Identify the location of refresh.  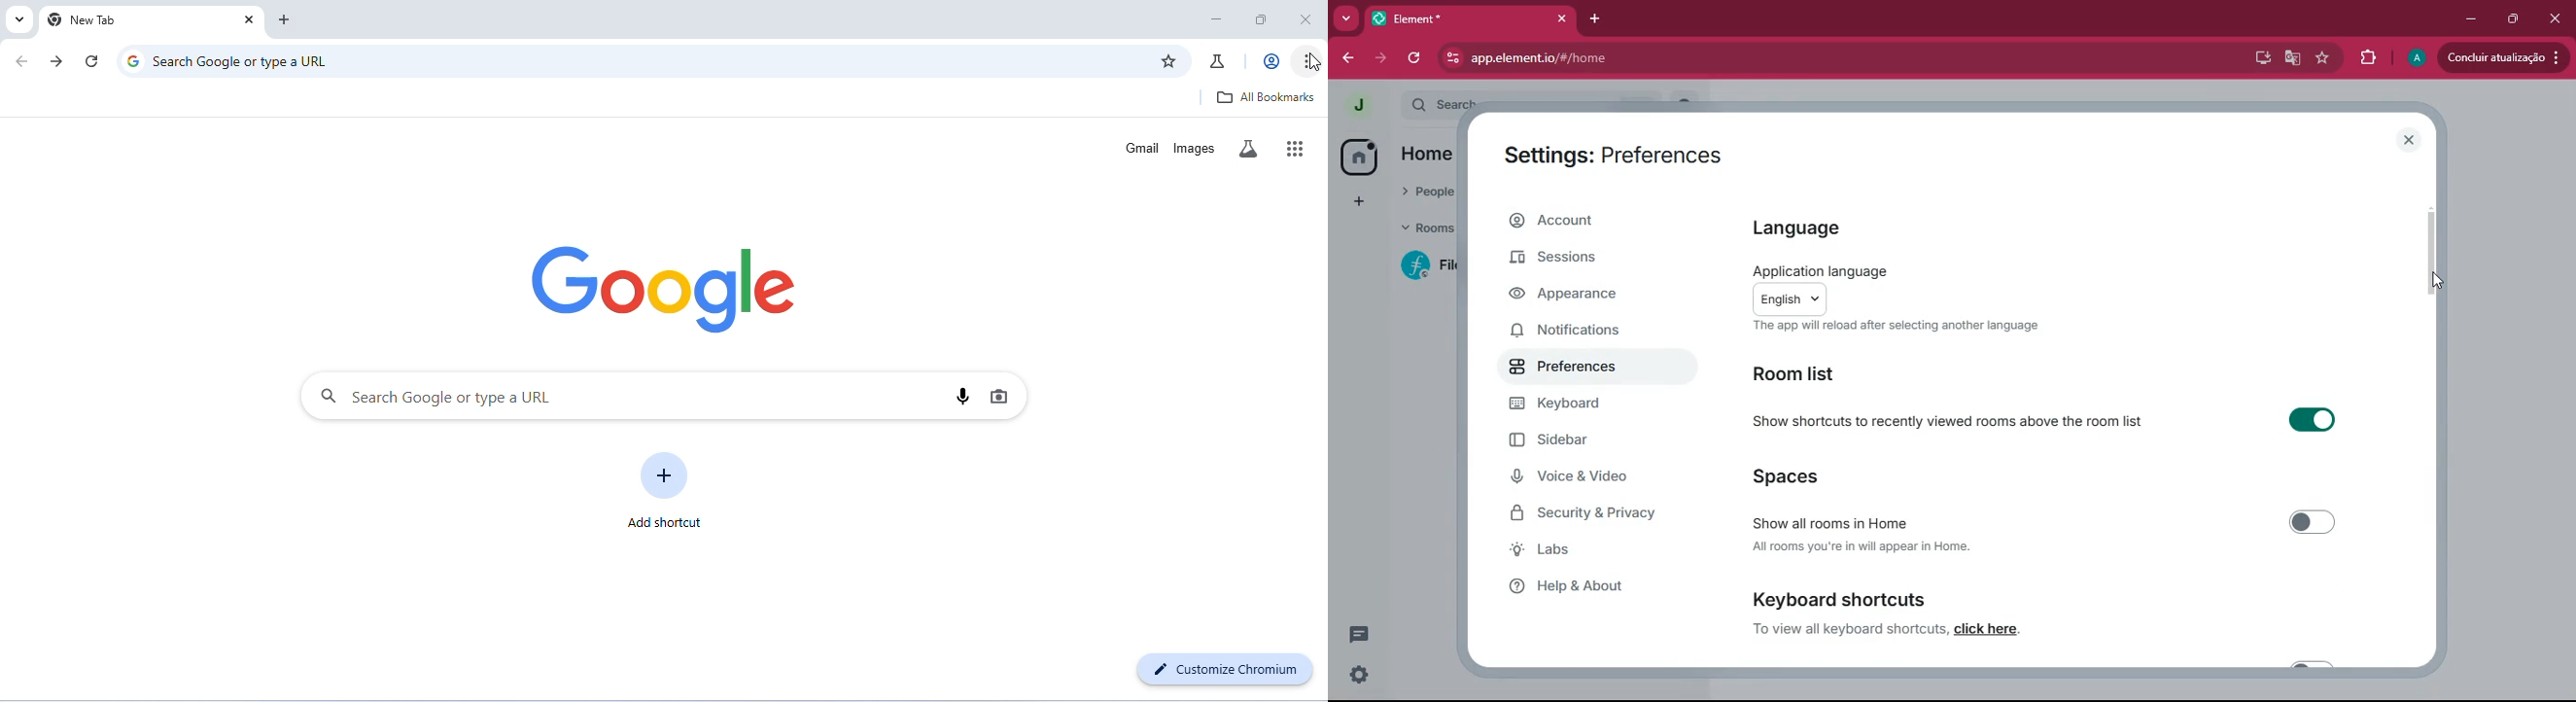
(91, 60).